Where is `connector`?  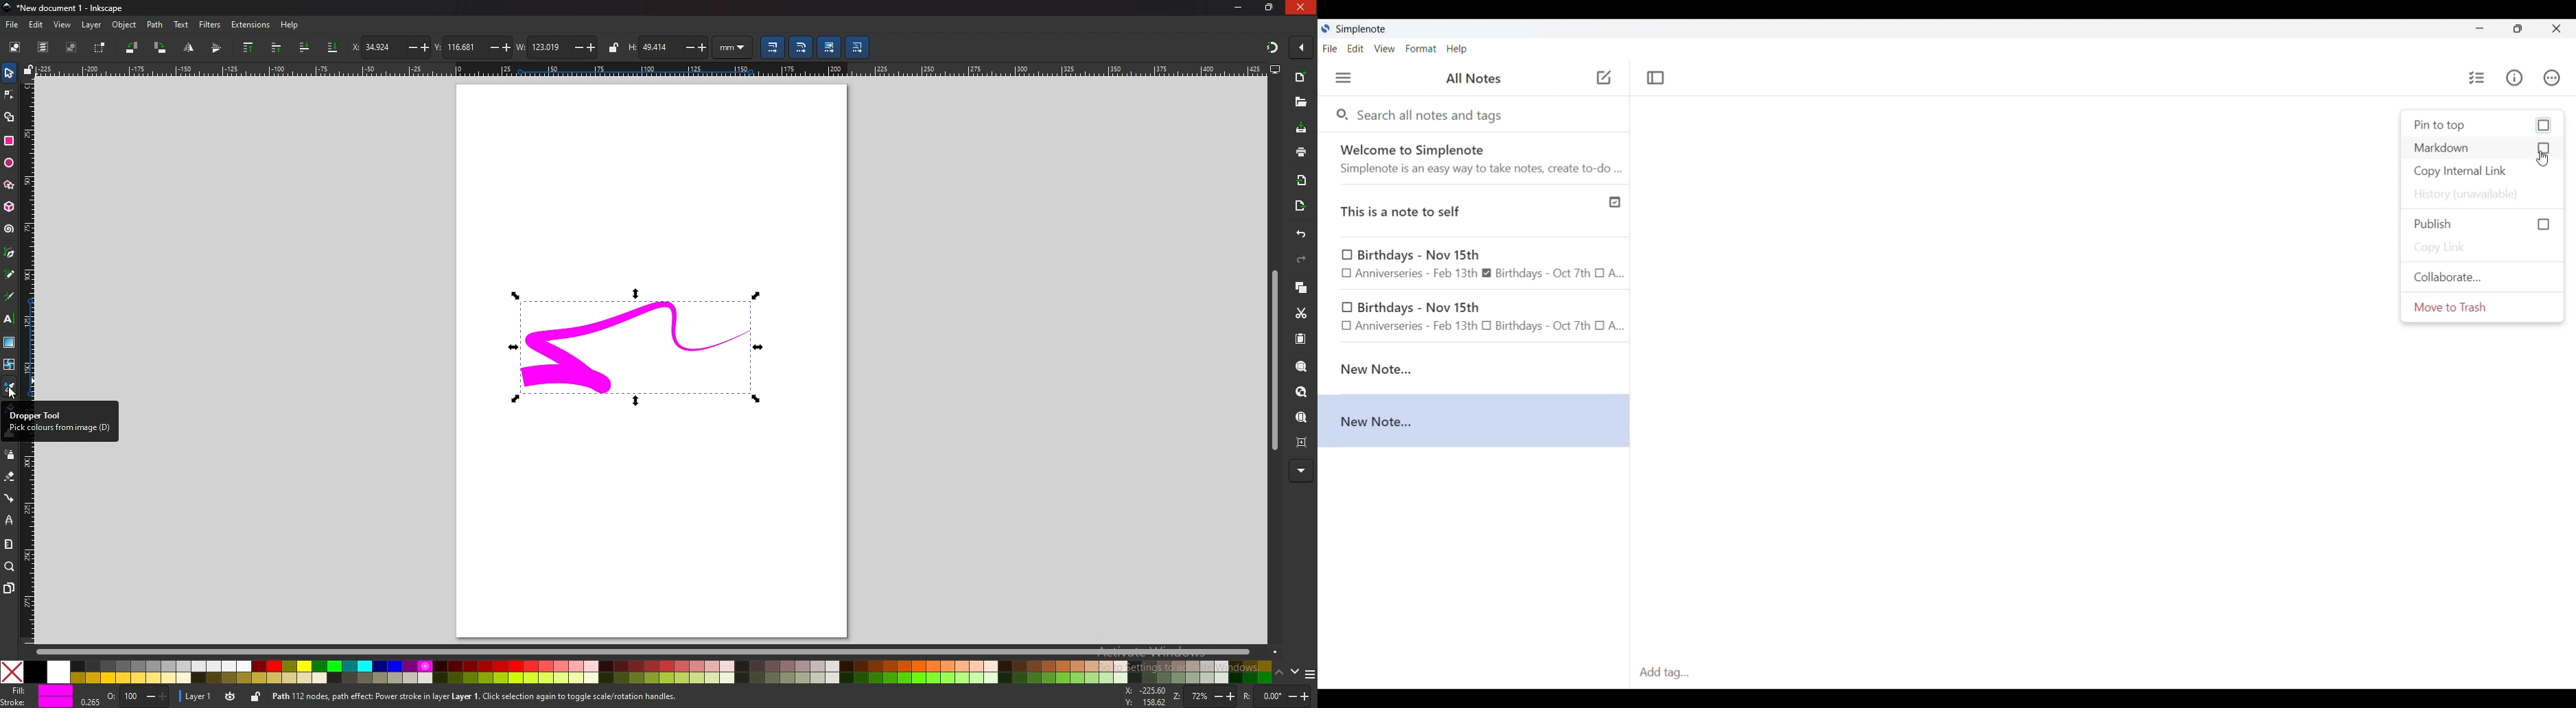 connector is located at coordinates (10, 499).